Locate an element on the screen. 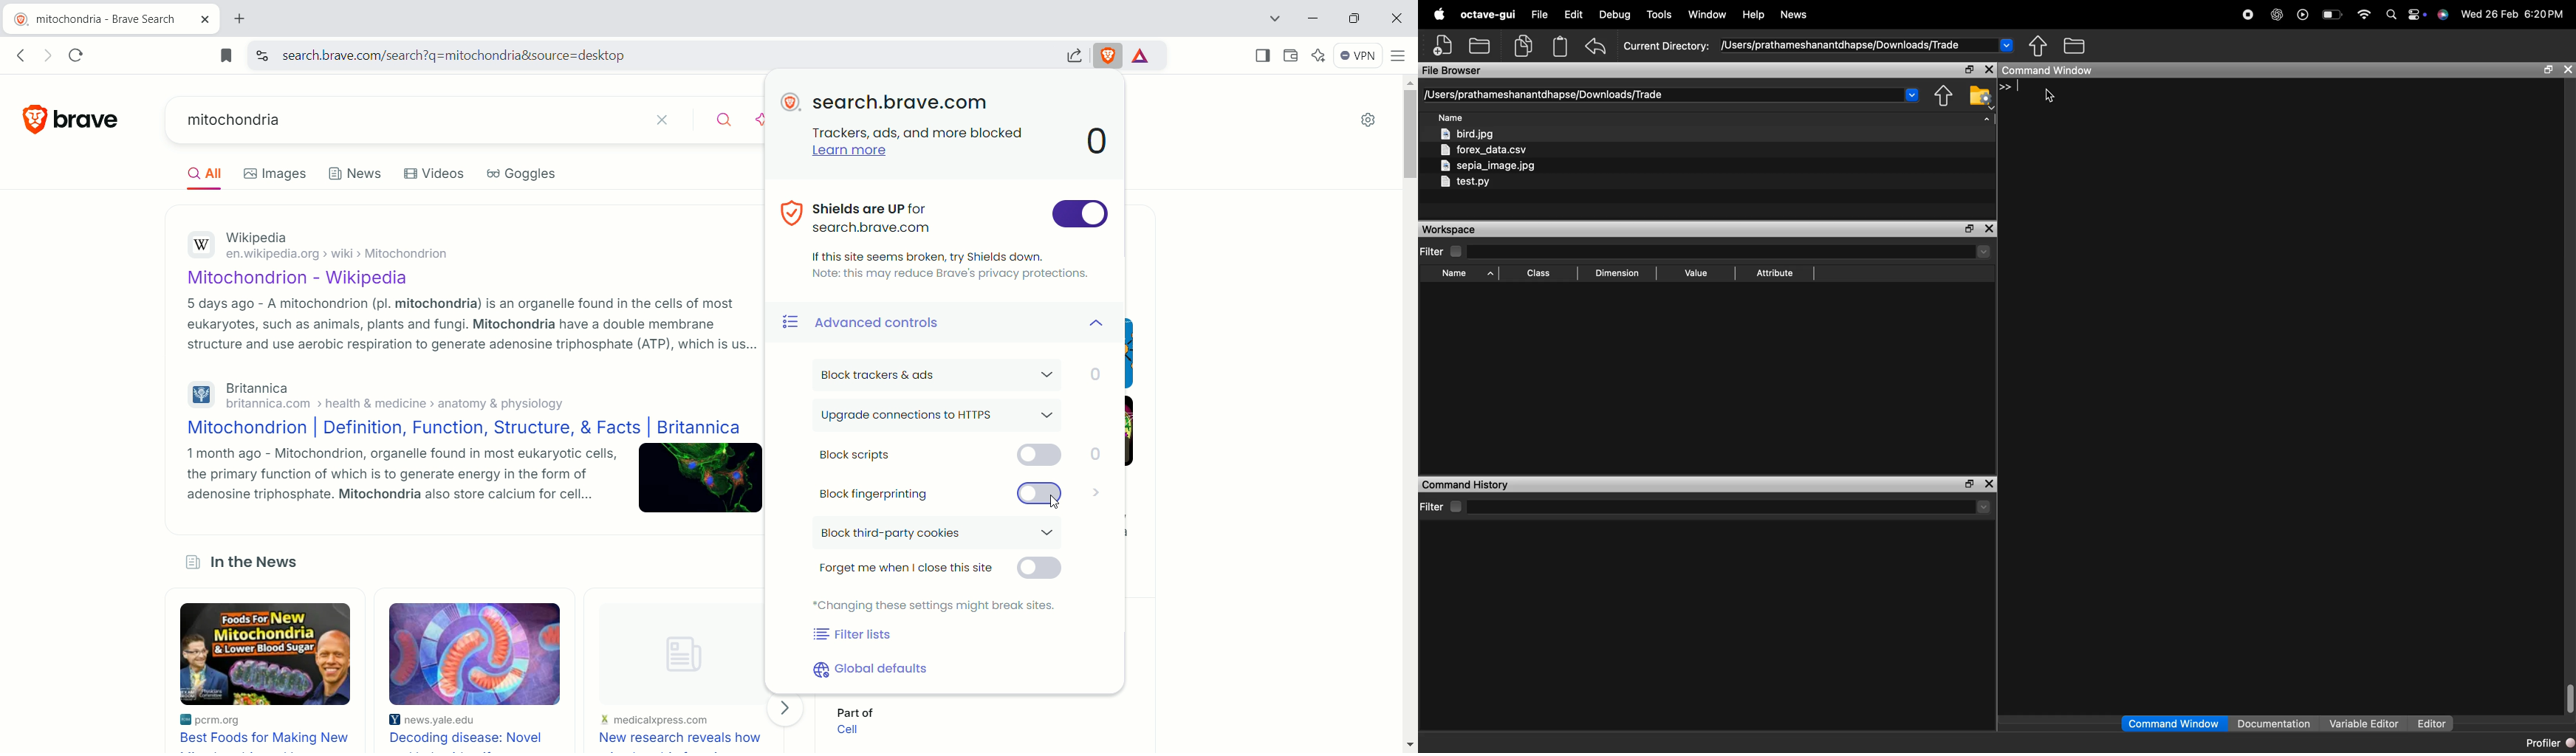 This screenshot has width=2576, height=756. Image is located at coordinates (474, 653).